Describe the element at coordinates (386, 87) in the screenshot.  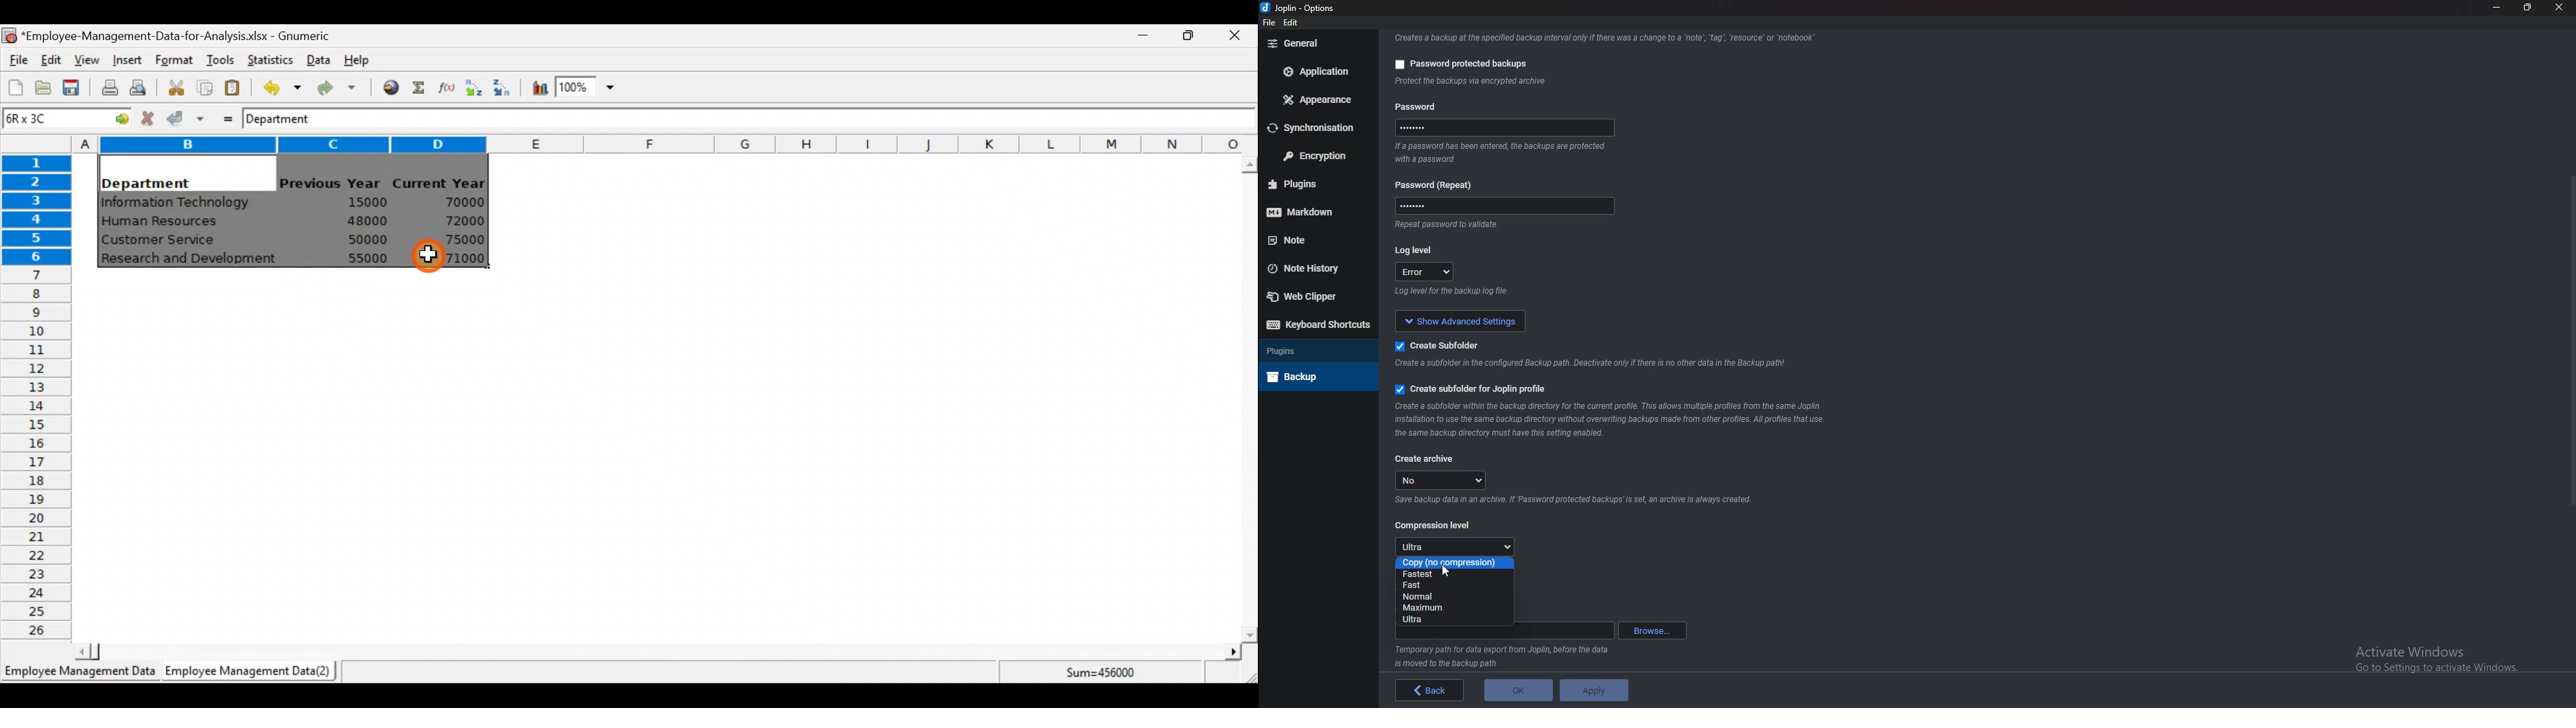
I see `Insert hyperlink` at that location.